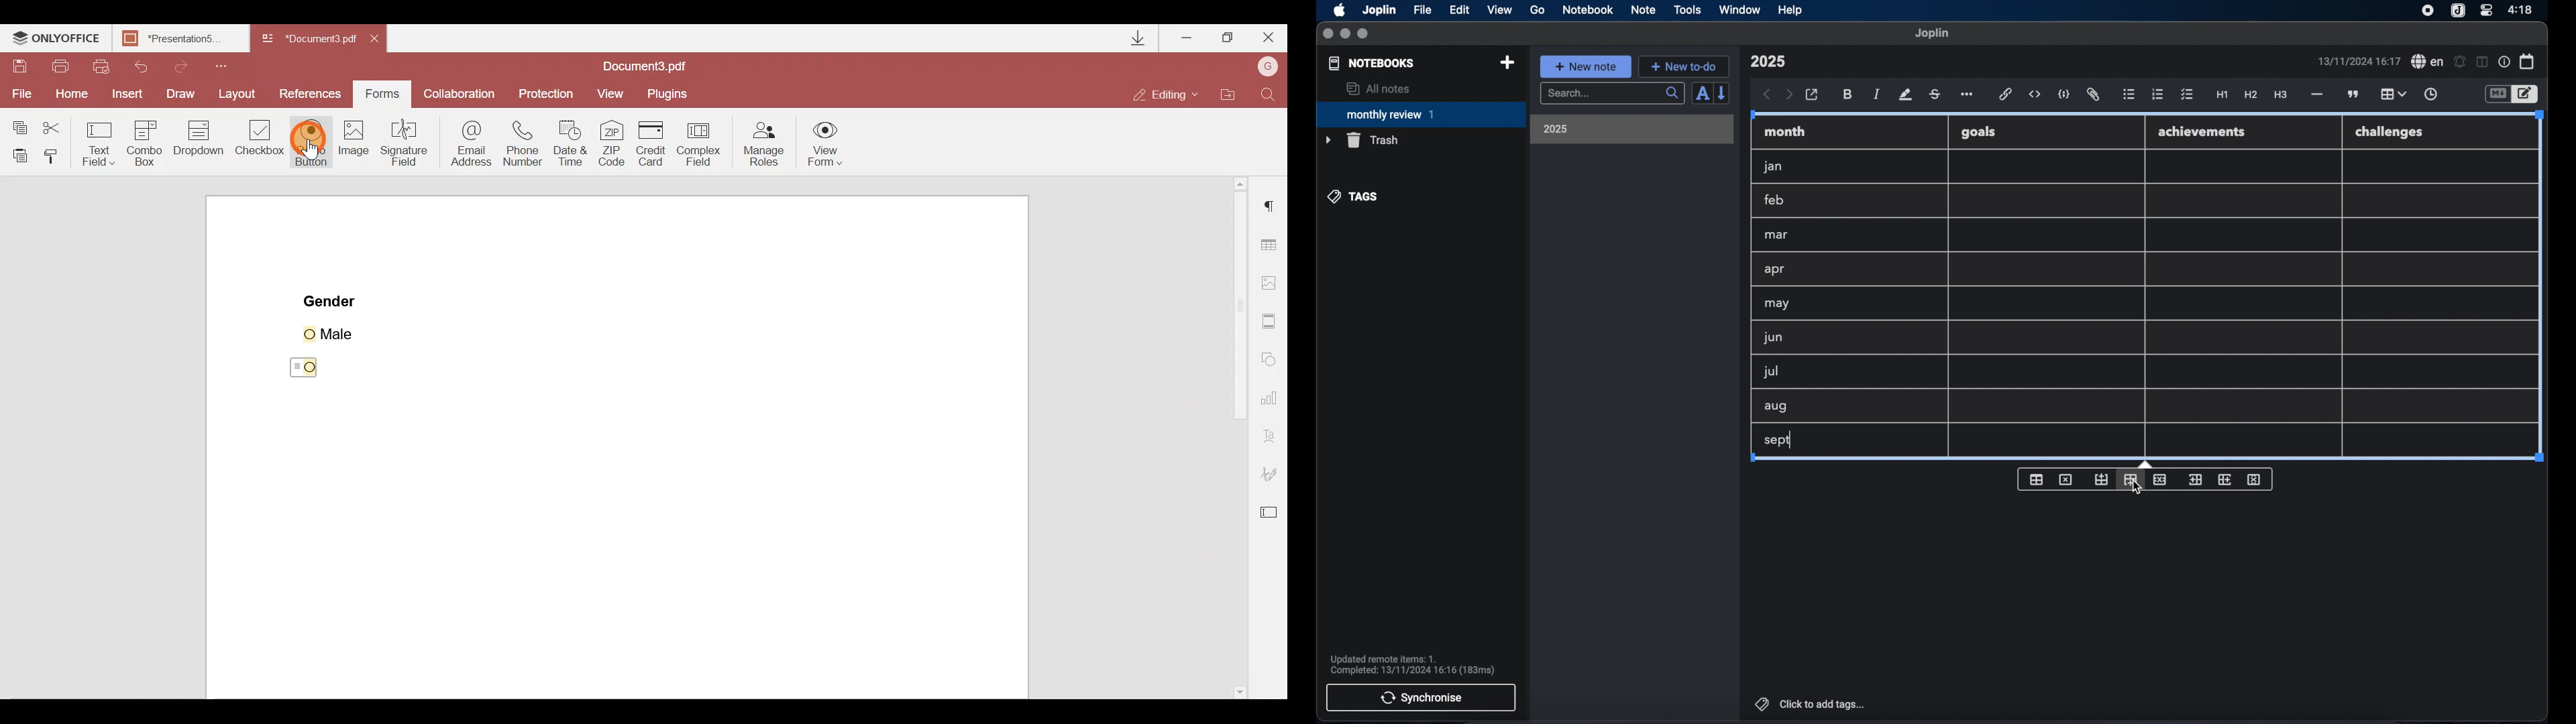 This screenshot has width=2576, height=728. What do you see at coordinates (547, 90) in the screenshot?
I see `Protection` at bounding box center [547, 90].